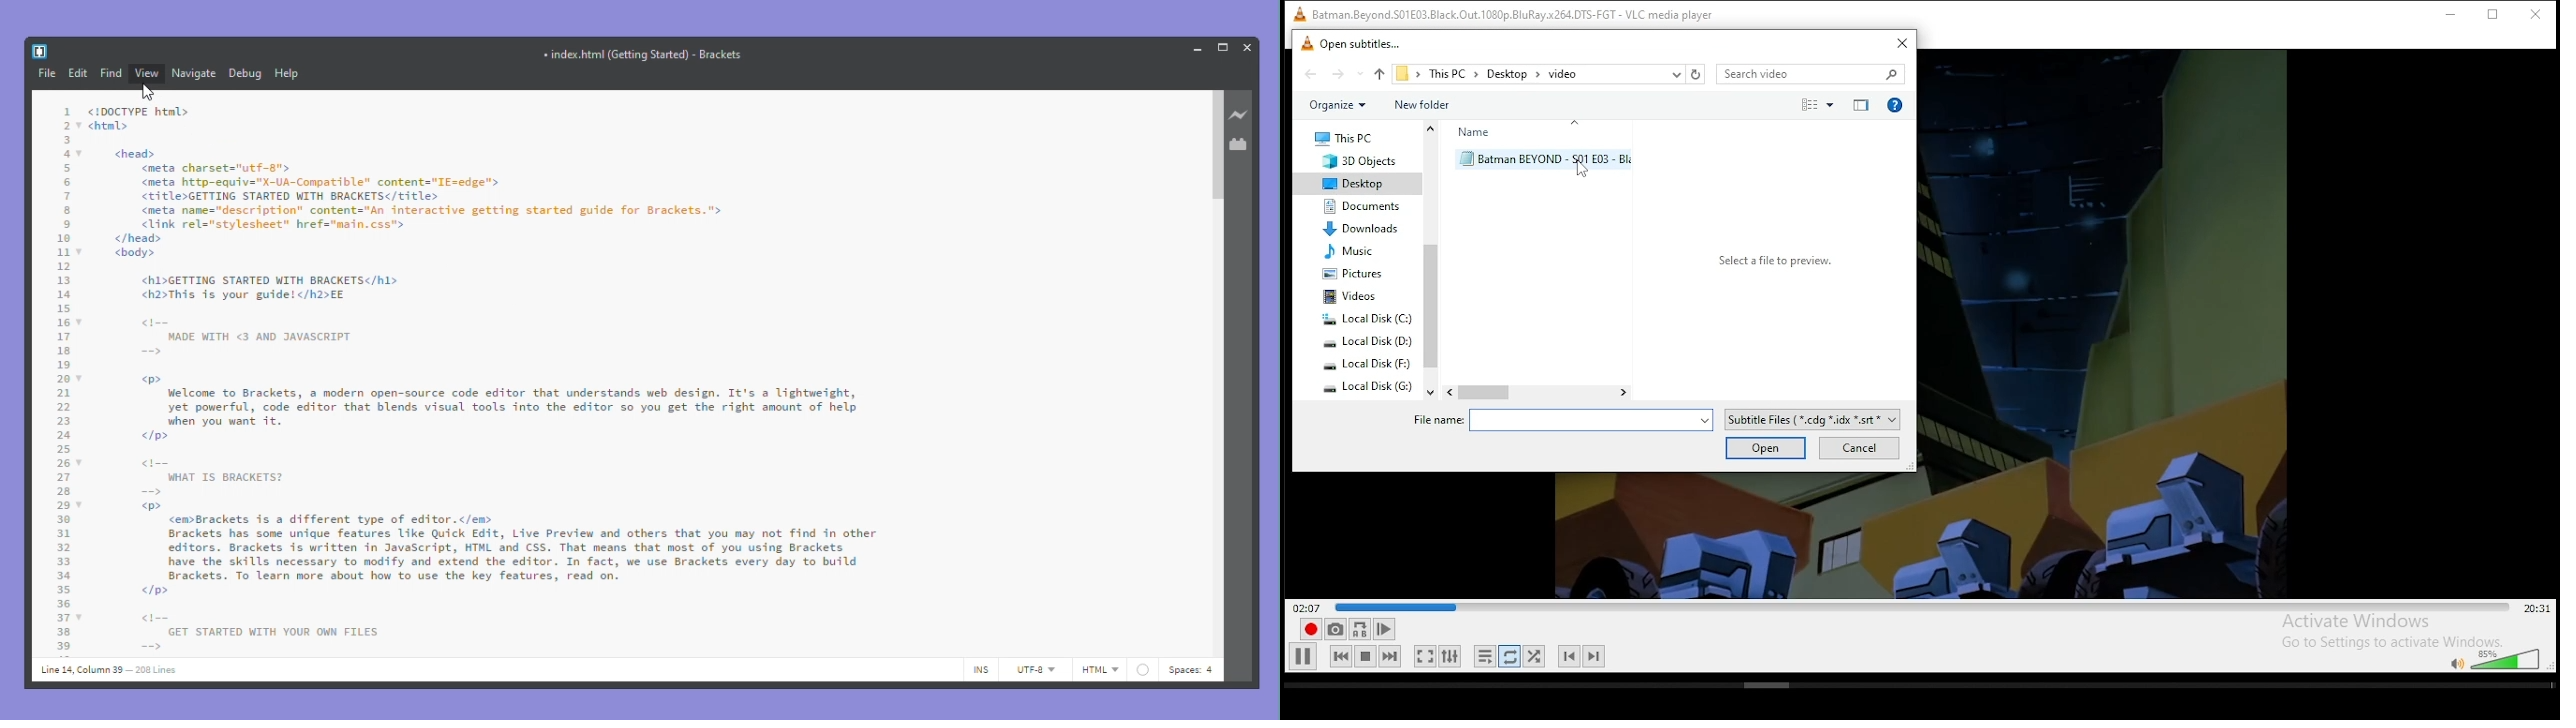 The height and width of the screenshot is (728, 2576). I want to click on pictures, so click(1355, 274).